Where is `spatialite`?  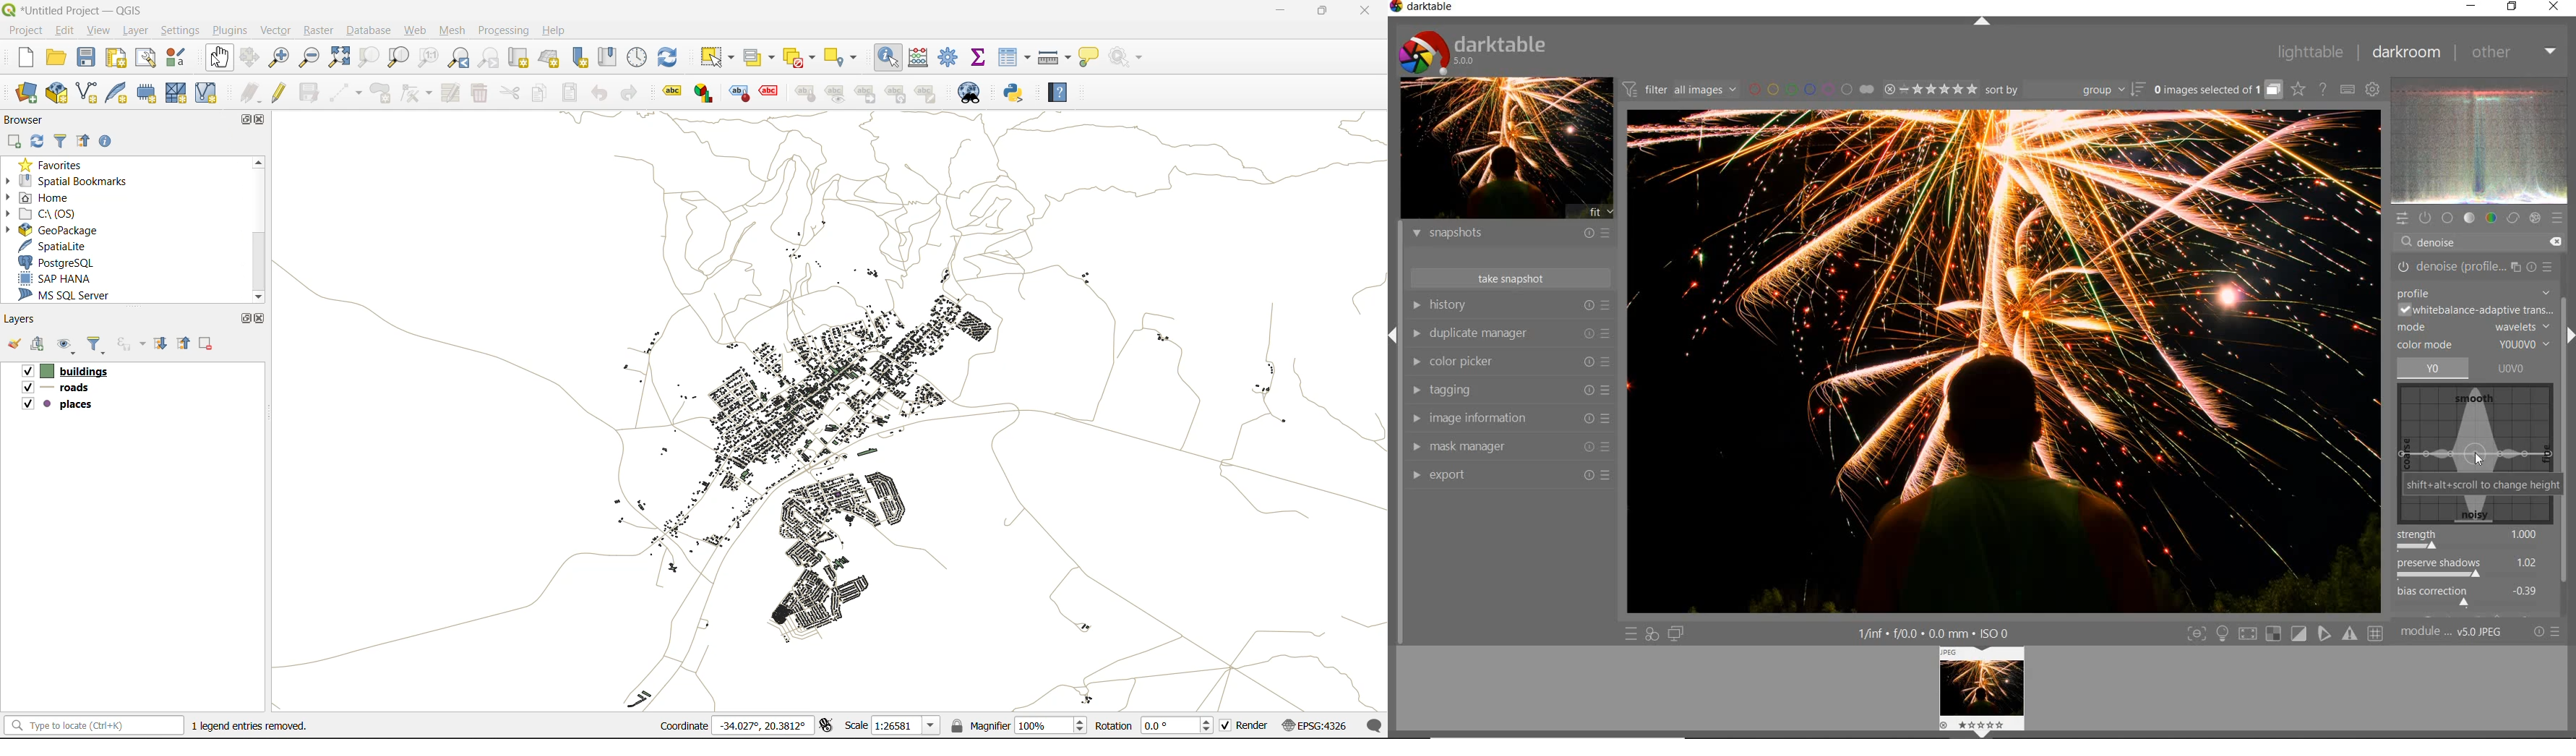
spatialite is located at coordinates (60, 244).